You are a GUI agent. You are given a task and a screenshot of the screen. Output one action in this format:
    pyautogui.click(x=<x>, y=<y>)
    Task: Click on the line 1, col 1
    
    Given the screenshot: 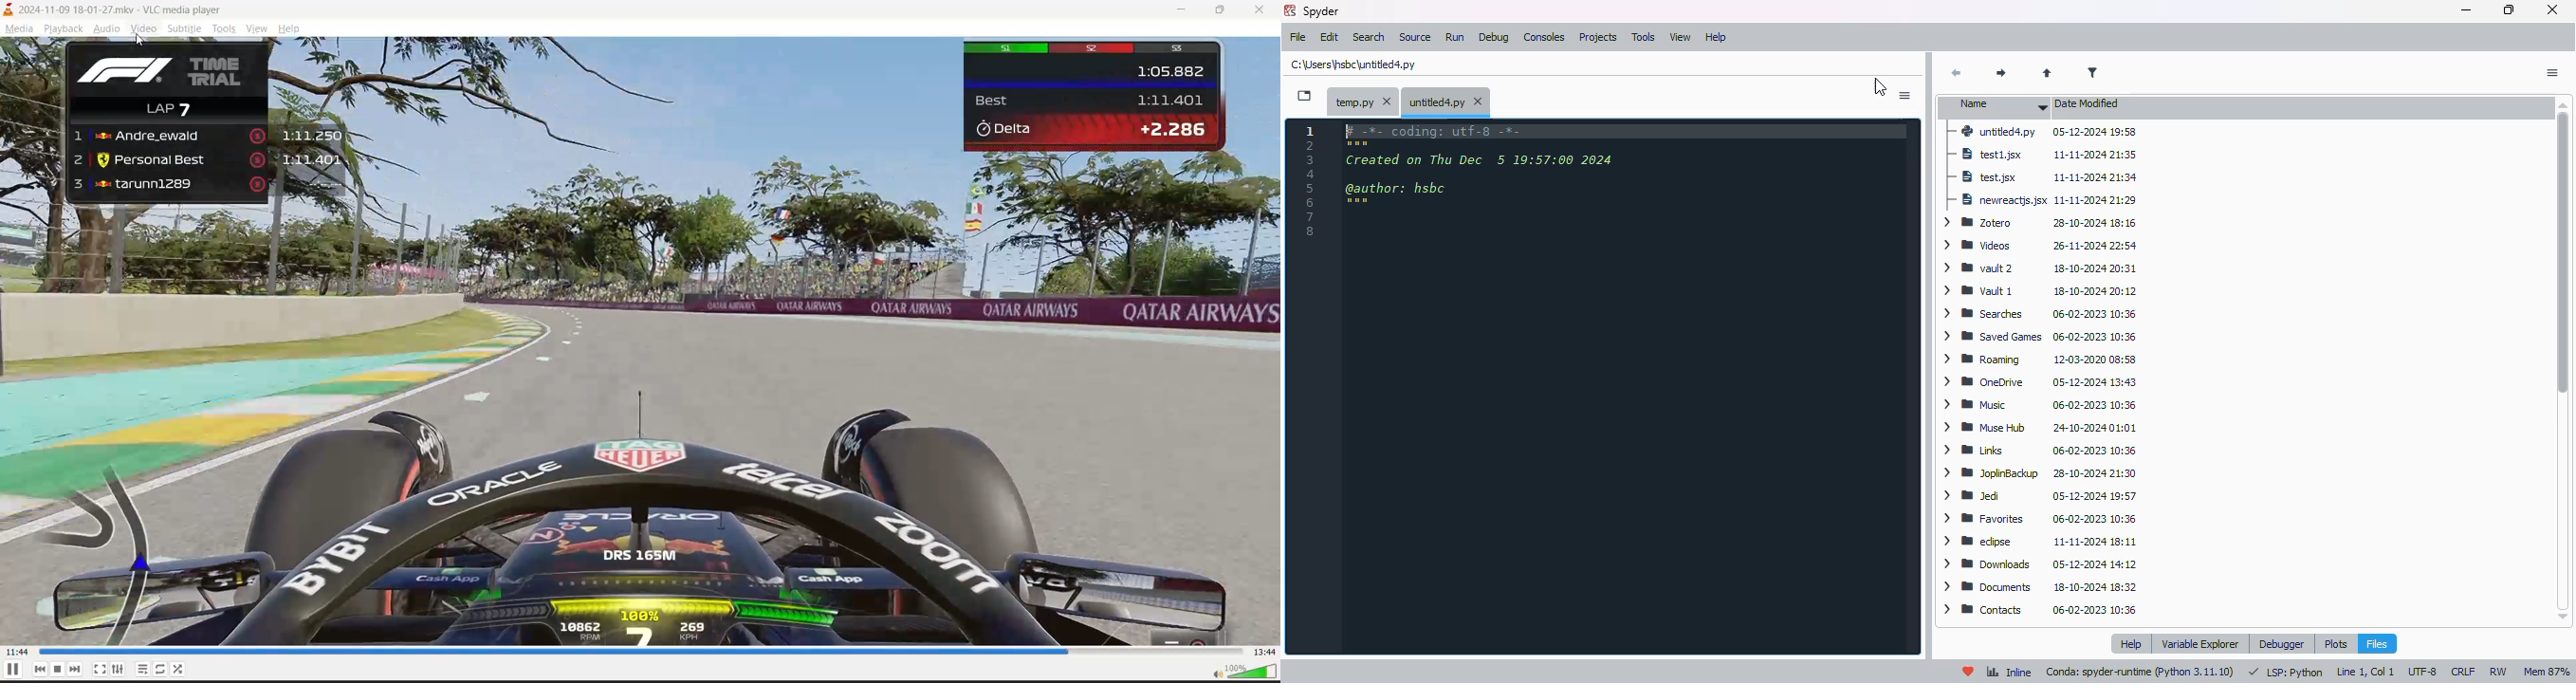 What is the action you would take?
    pyautogui.click(x=2365, y=672)
    